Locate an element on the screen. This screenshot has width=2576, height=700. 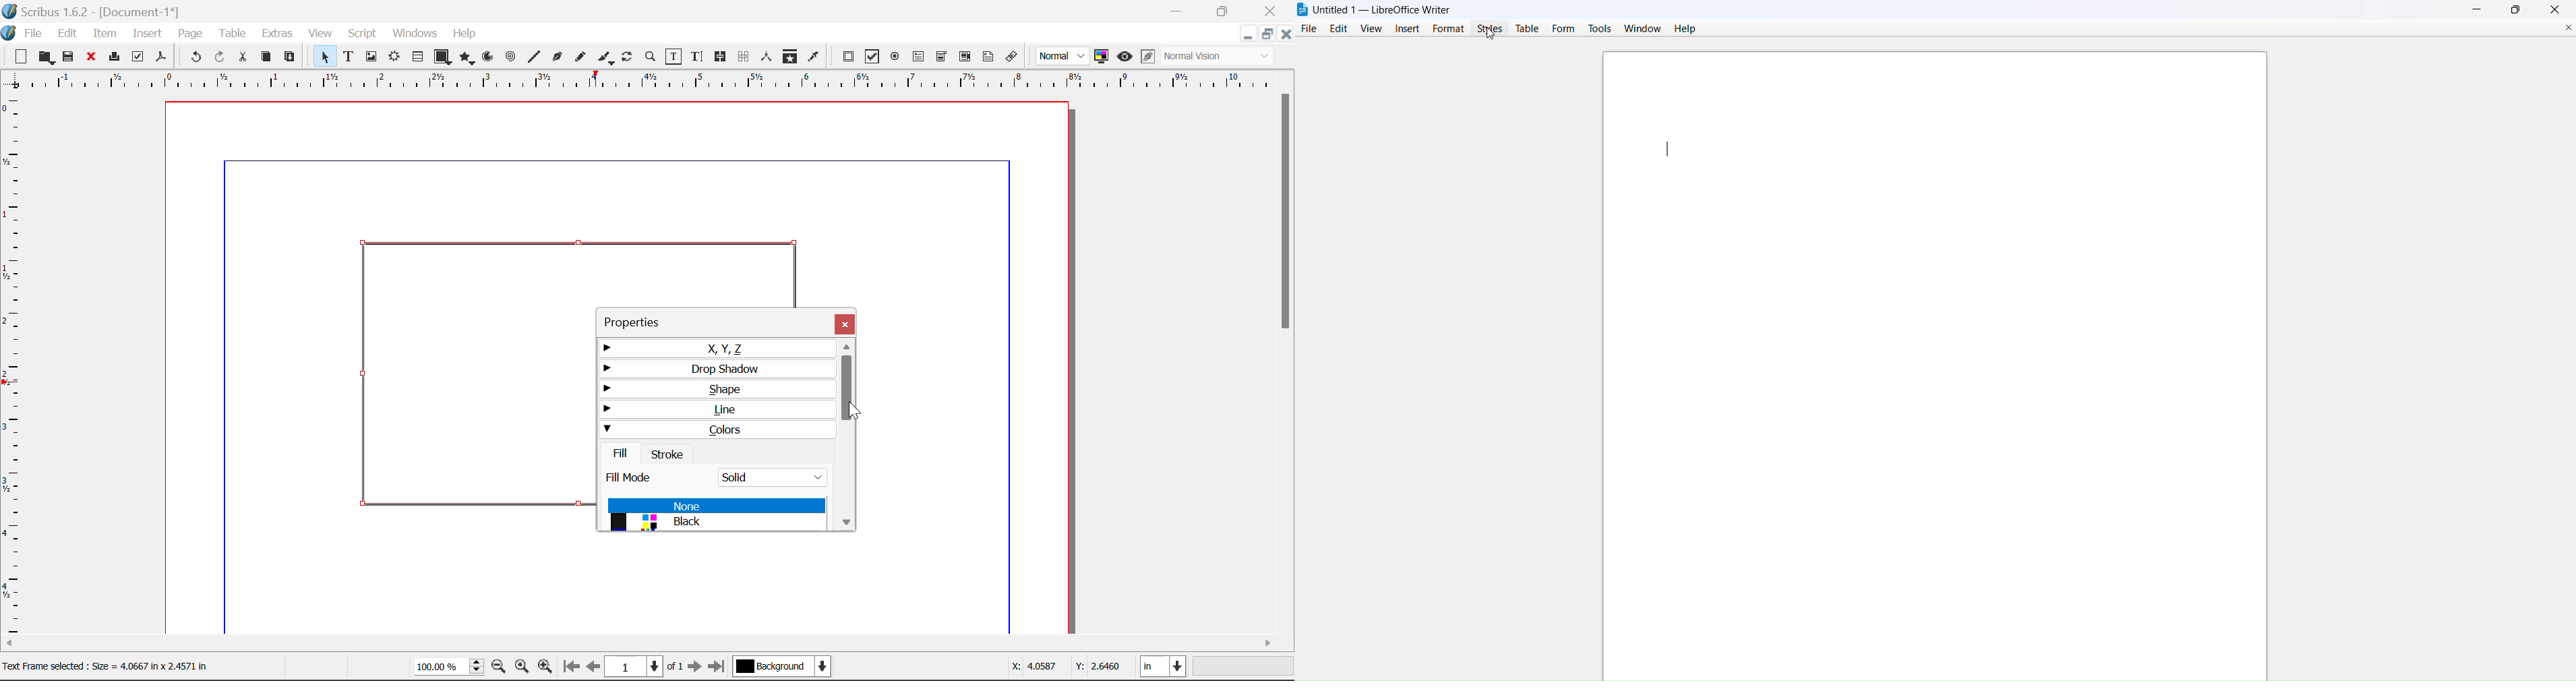
Shape is located at coordinates (719, 389).